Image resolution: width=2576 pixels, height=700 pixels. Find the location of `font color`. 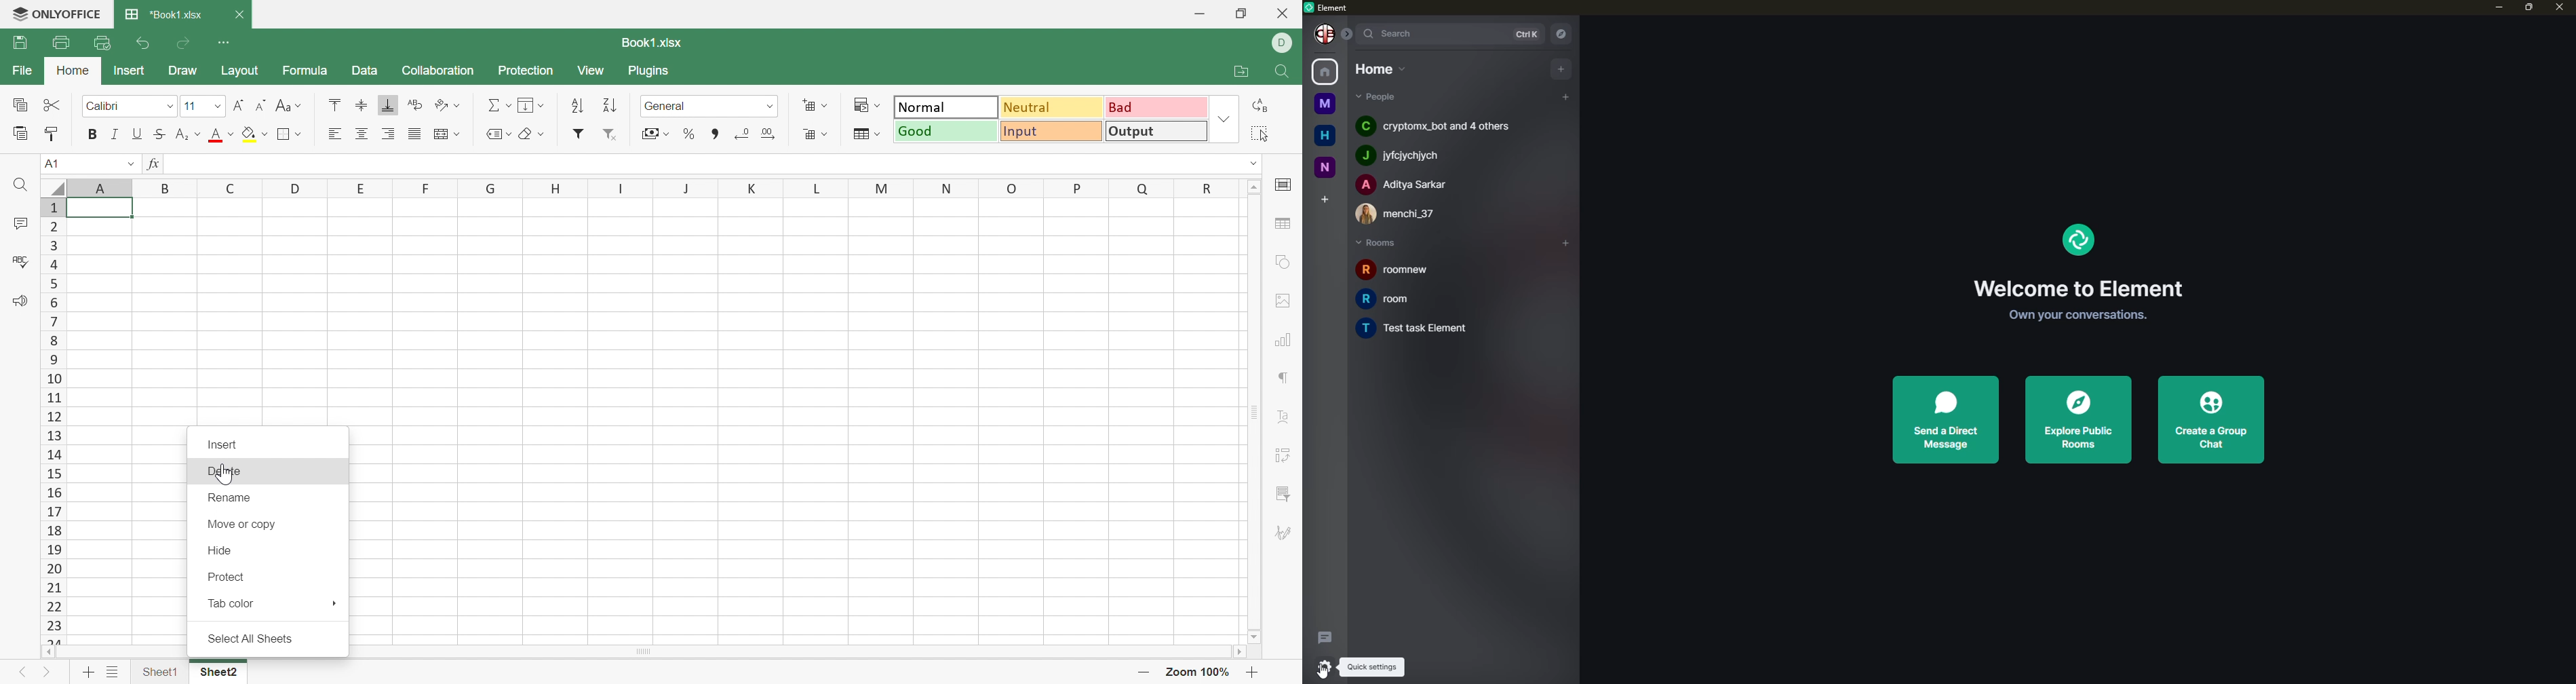

font color is located at coordinates (215, 134).